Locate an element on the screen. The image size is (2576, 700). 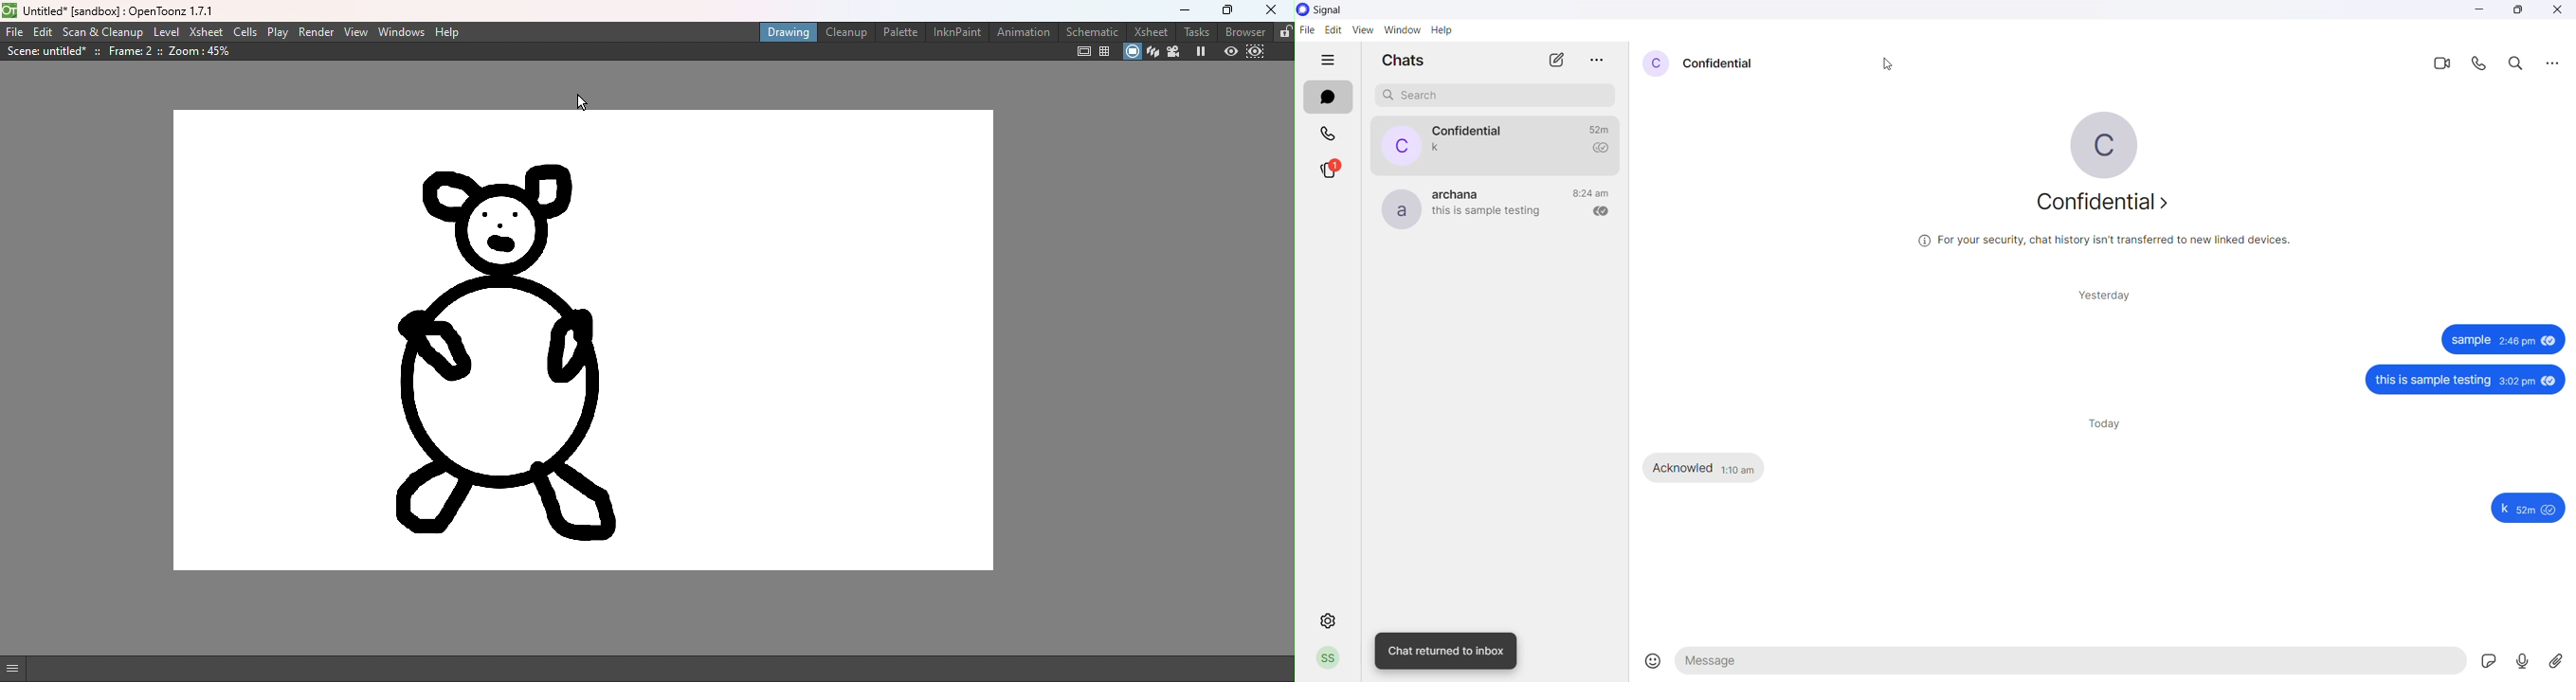
stories is located at coordinates (1328, 171).